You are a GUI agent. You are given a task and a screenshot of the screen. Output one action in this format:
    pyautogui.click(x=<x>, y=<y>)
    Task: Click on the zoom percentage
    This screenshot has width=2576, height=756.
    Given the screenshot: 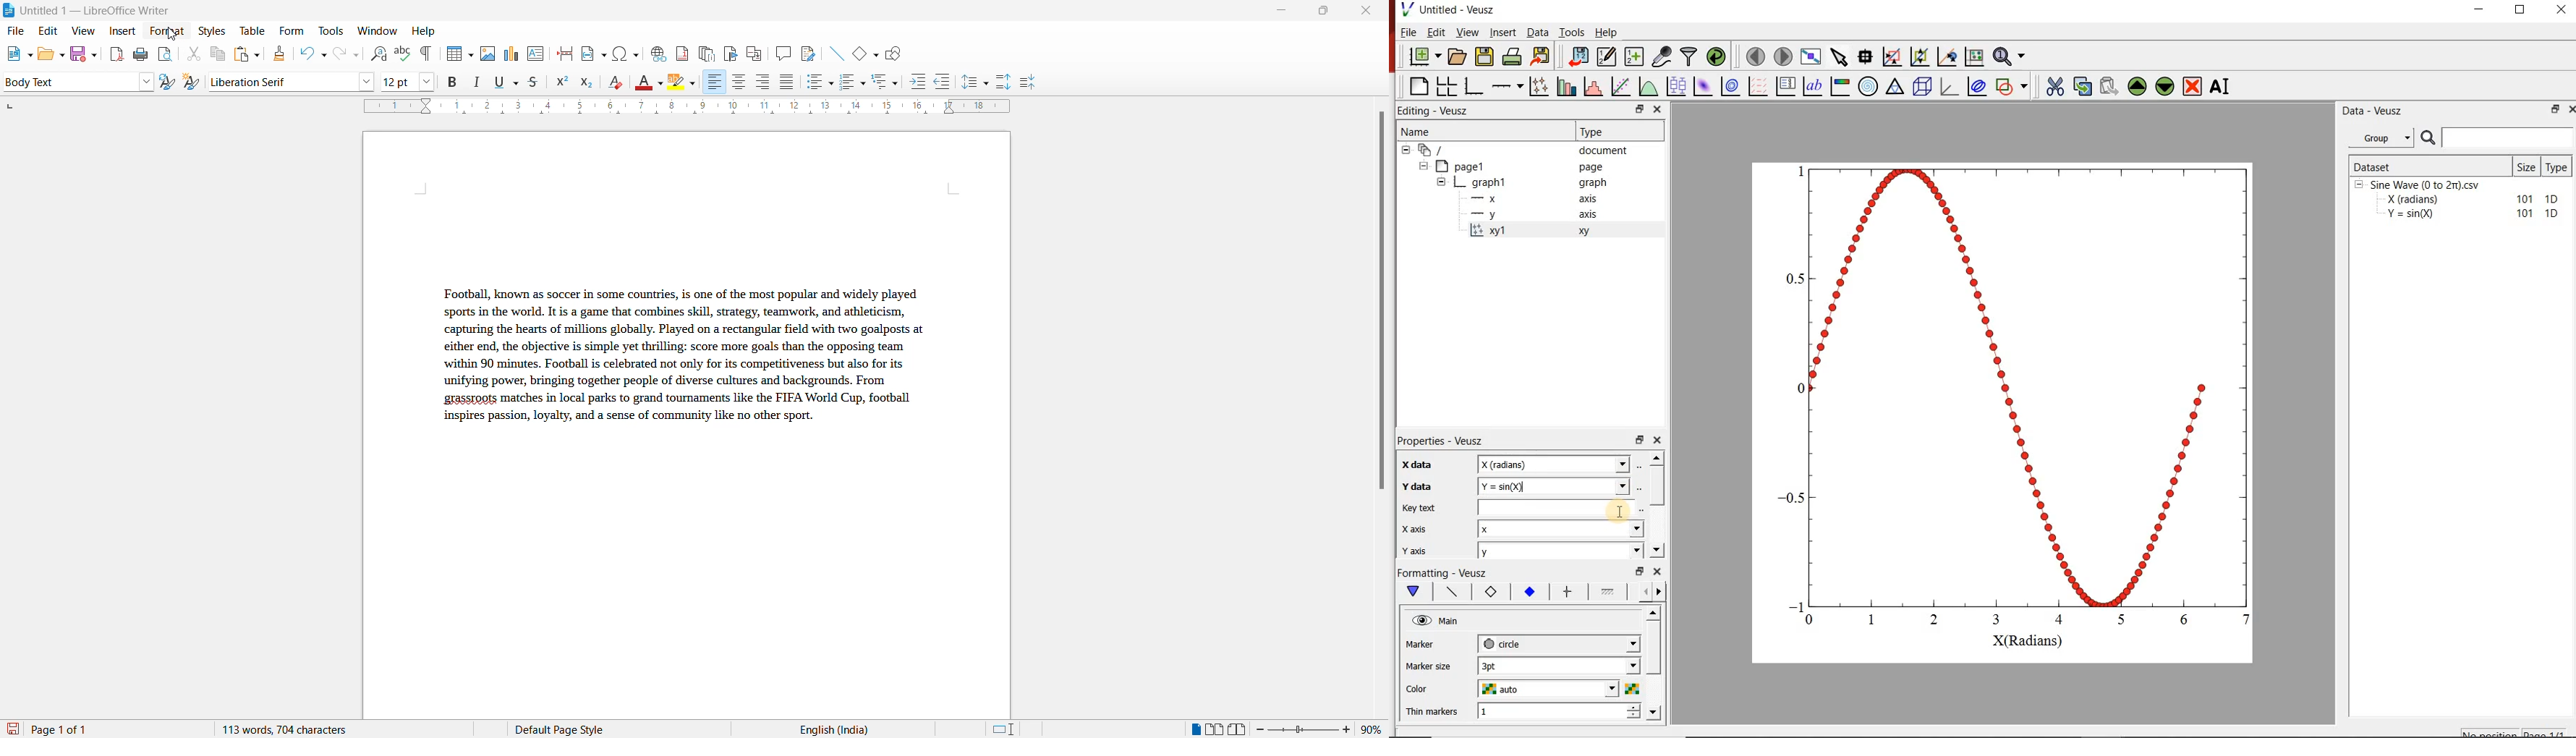 What is the action you would take?
    pyautogui.click(x=1374, y=728)
    